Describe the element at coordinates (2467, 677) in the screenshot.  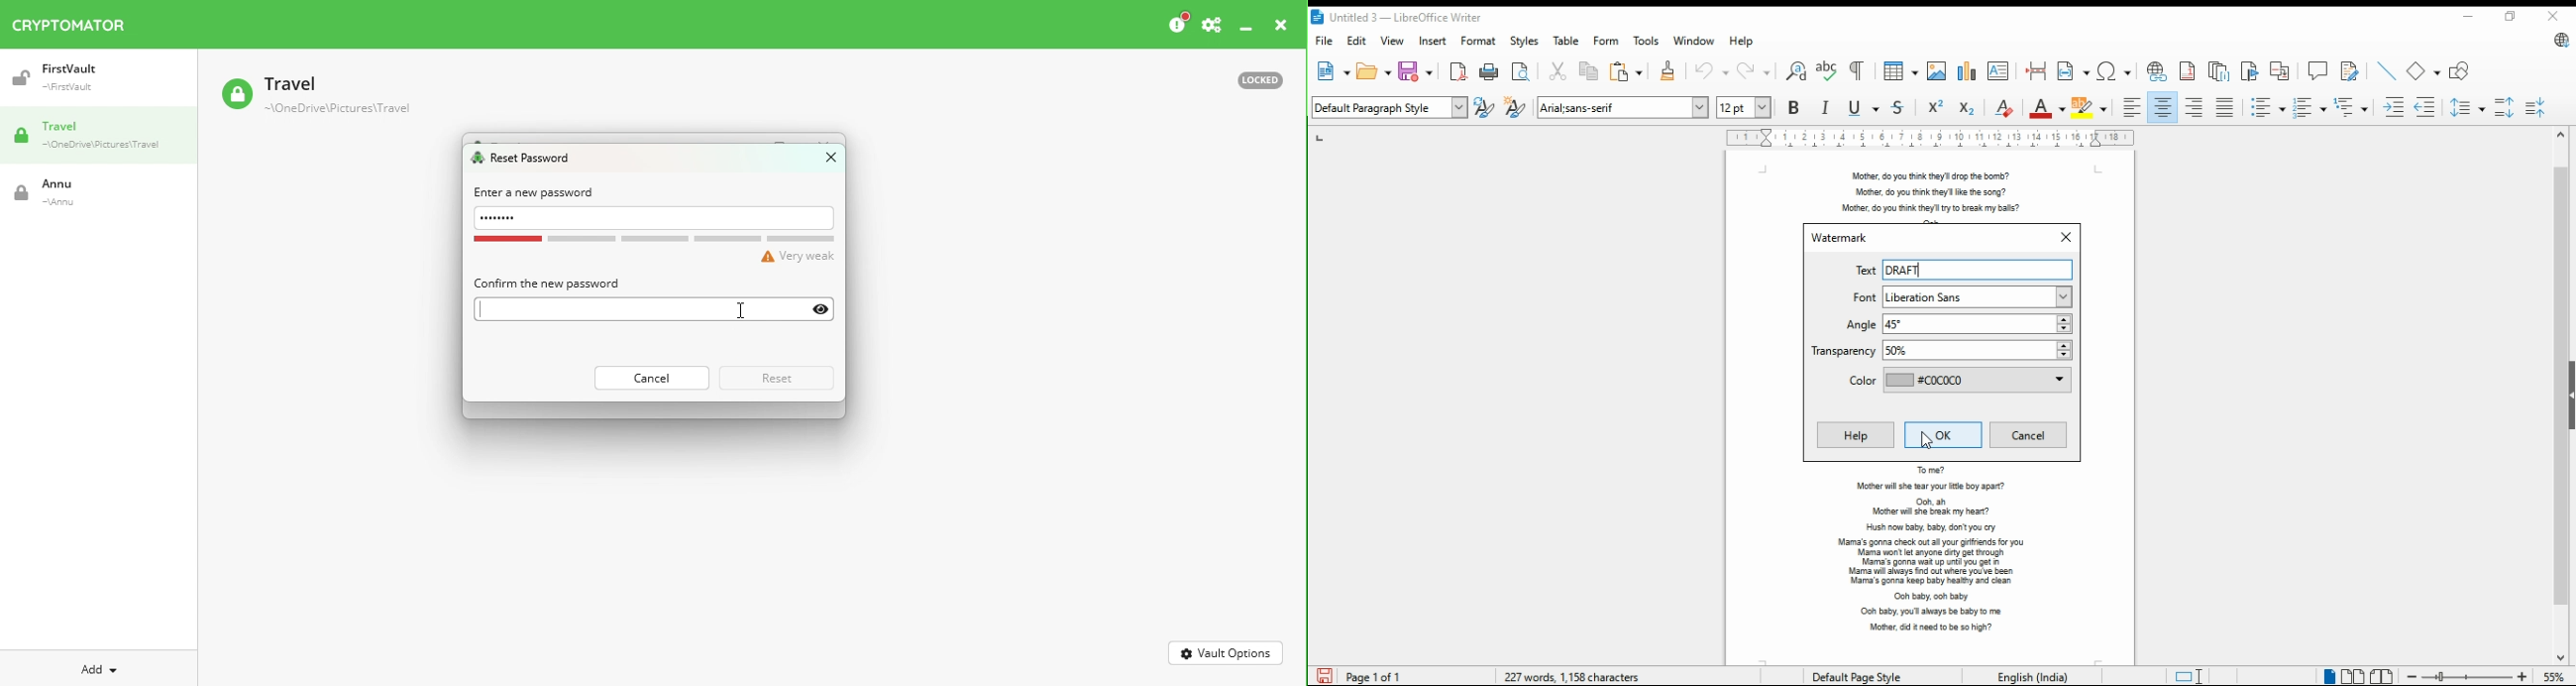
I see `zoom in/zoom out slider` at that location.